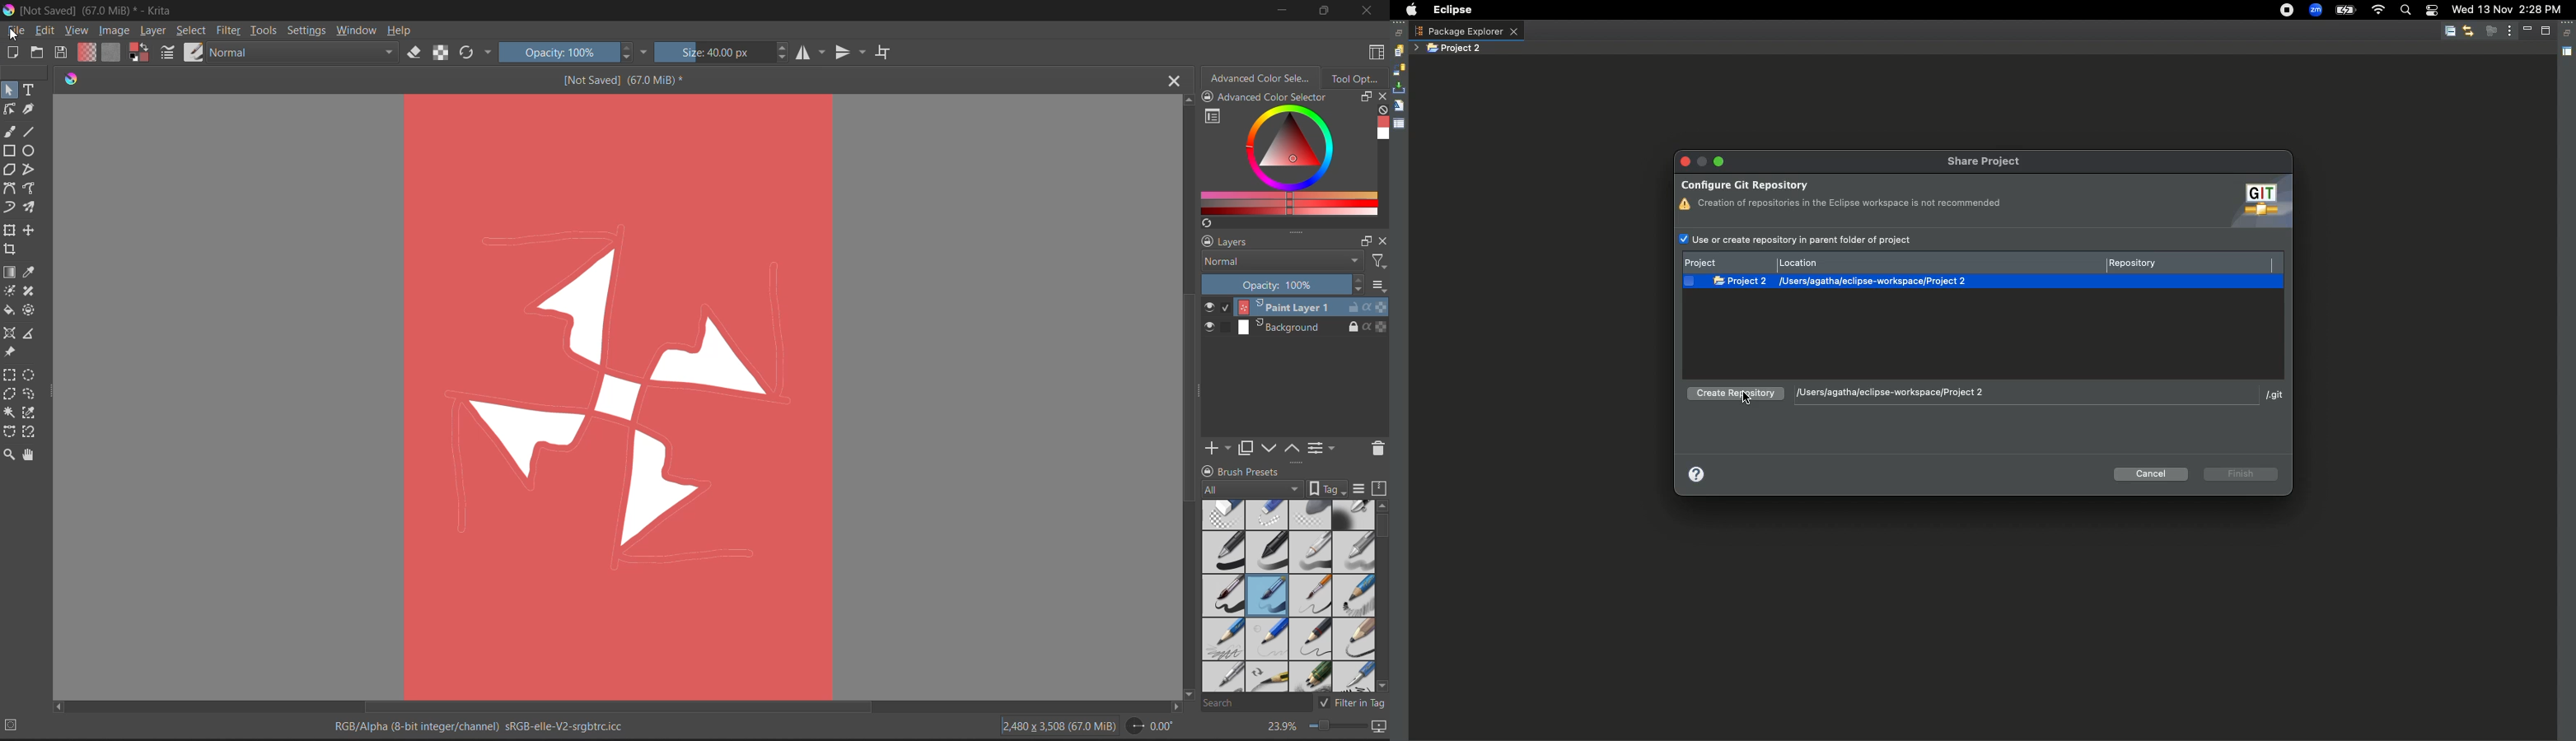  I want to click on tools, so click(10, 190).